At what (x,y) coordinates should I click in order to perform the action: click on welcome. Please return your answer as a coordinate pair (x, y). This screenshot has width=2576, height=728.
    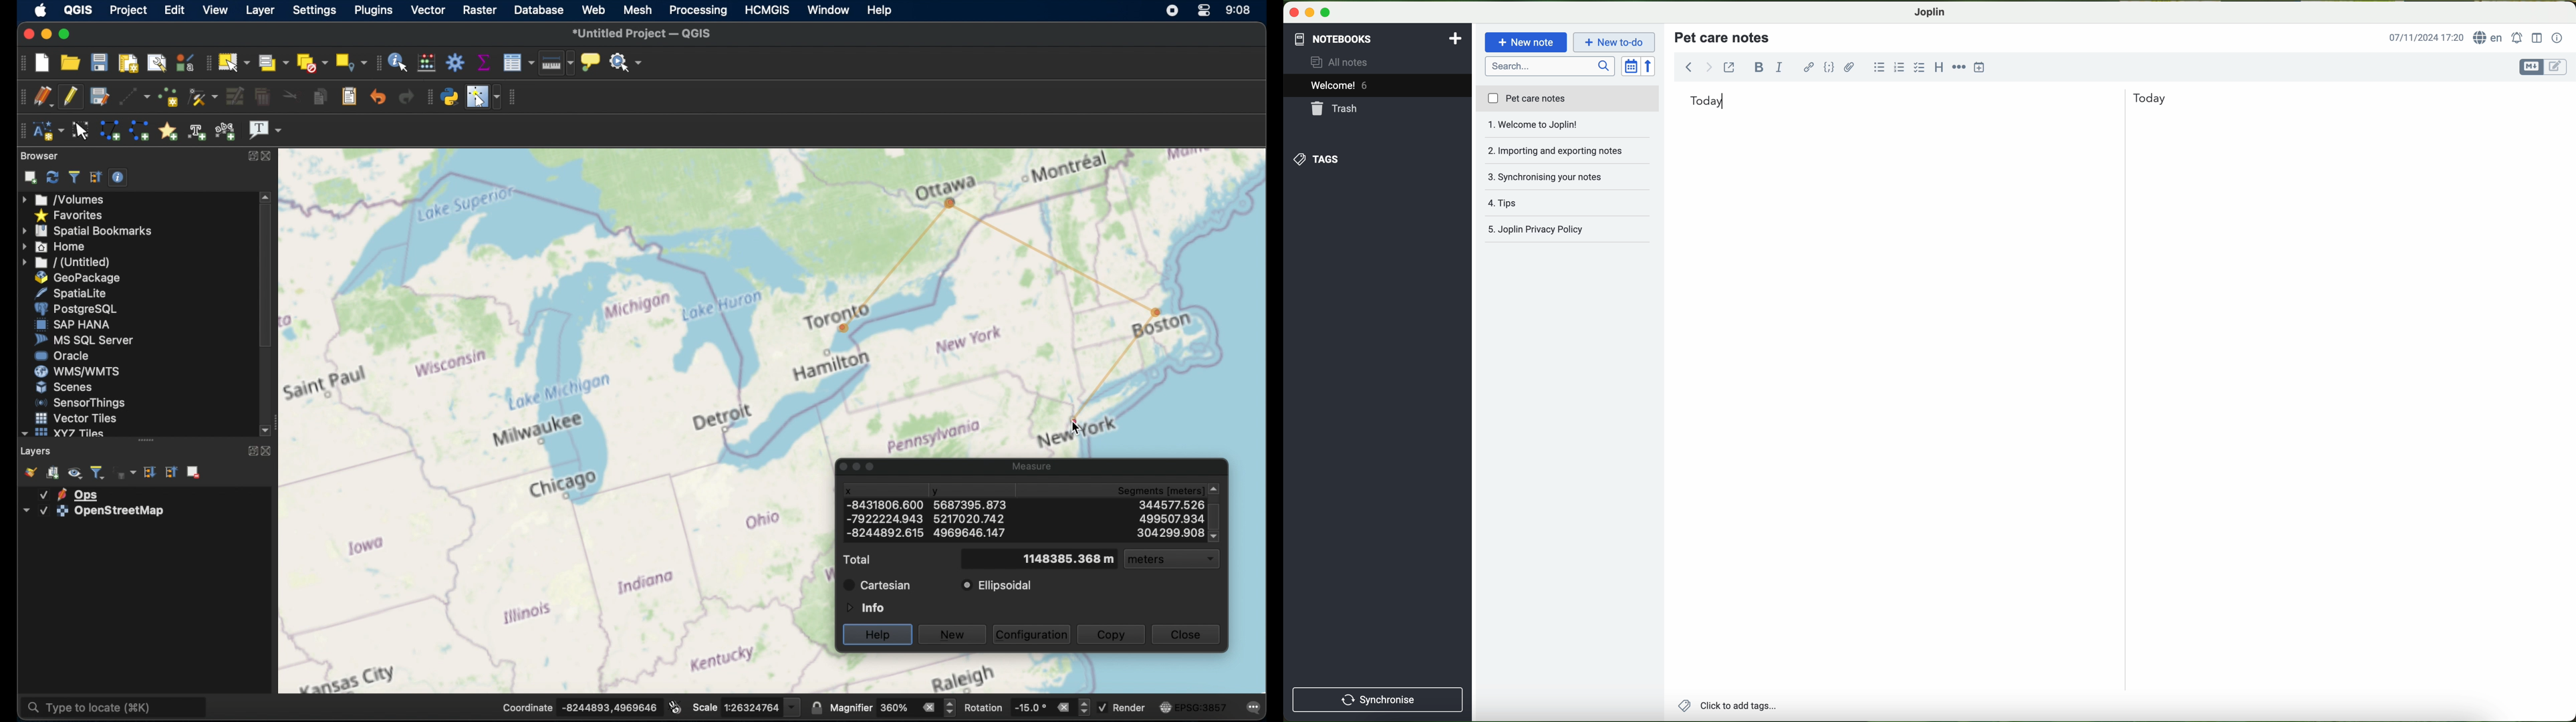
    Looking at the image, I should click on (1377, 87).